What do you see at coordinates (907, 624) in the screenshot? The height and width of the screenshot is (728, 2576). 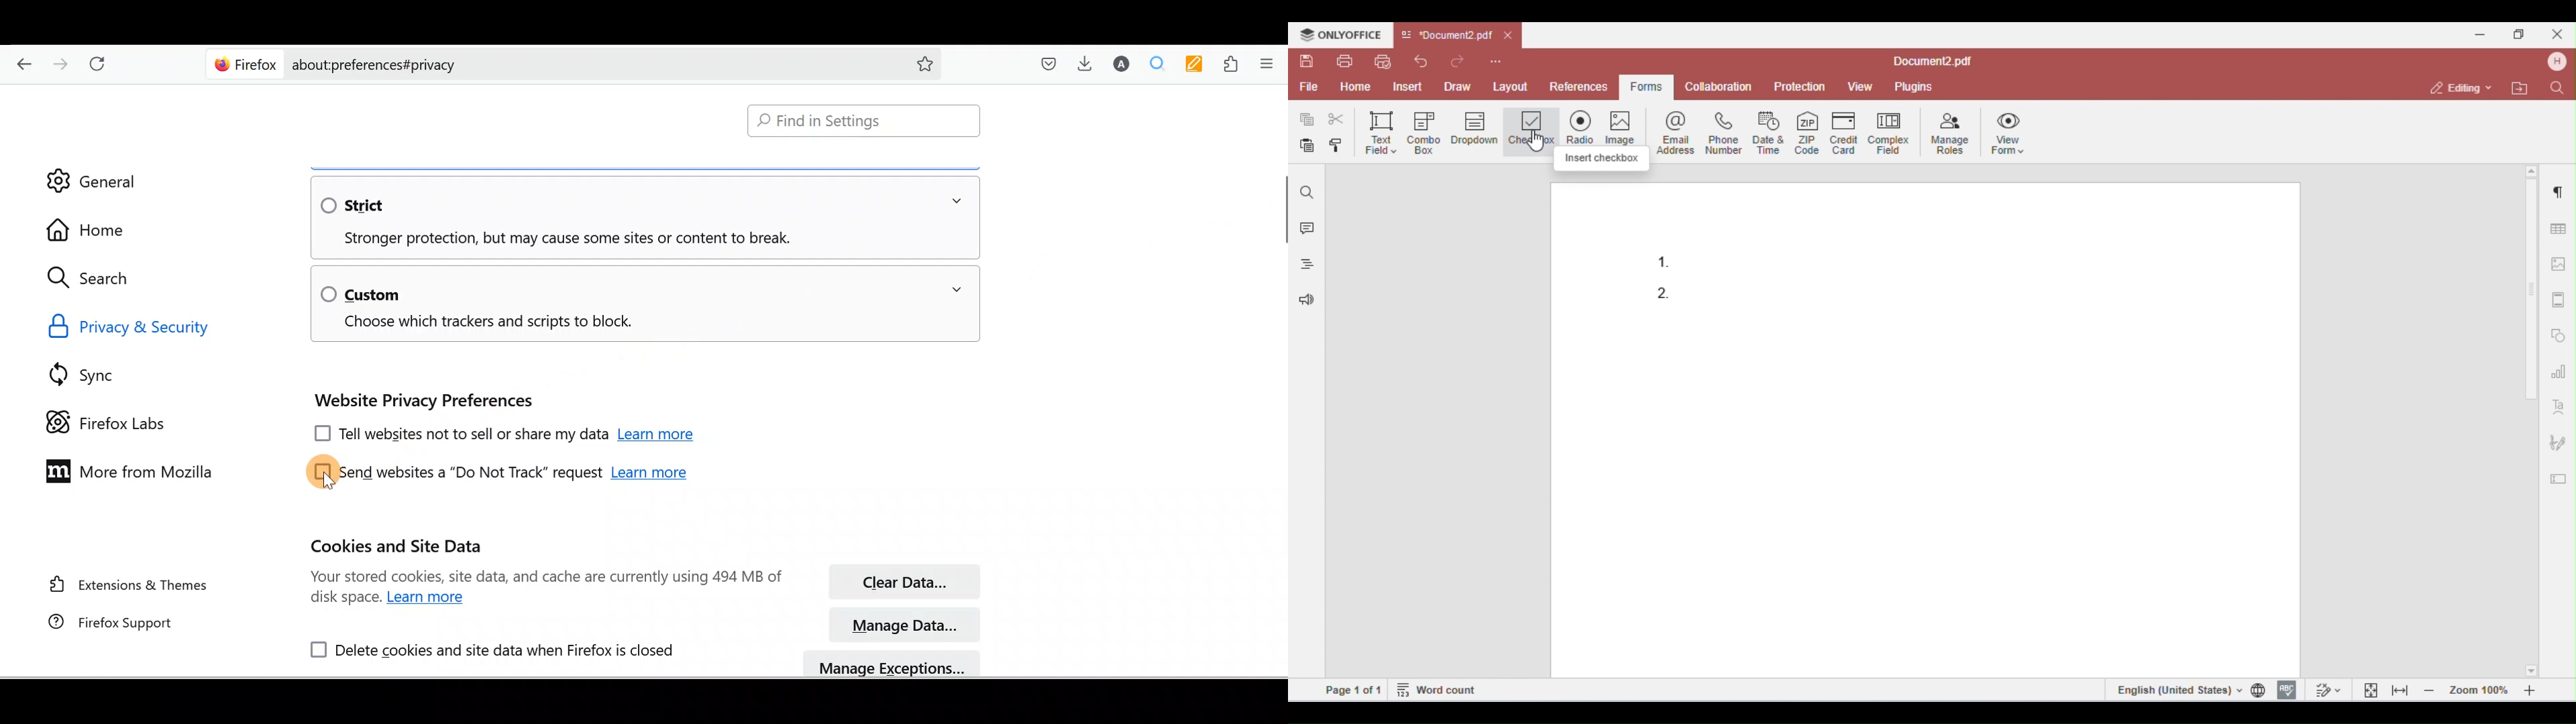 I see `Manage data` at bounding box center [907, 624].